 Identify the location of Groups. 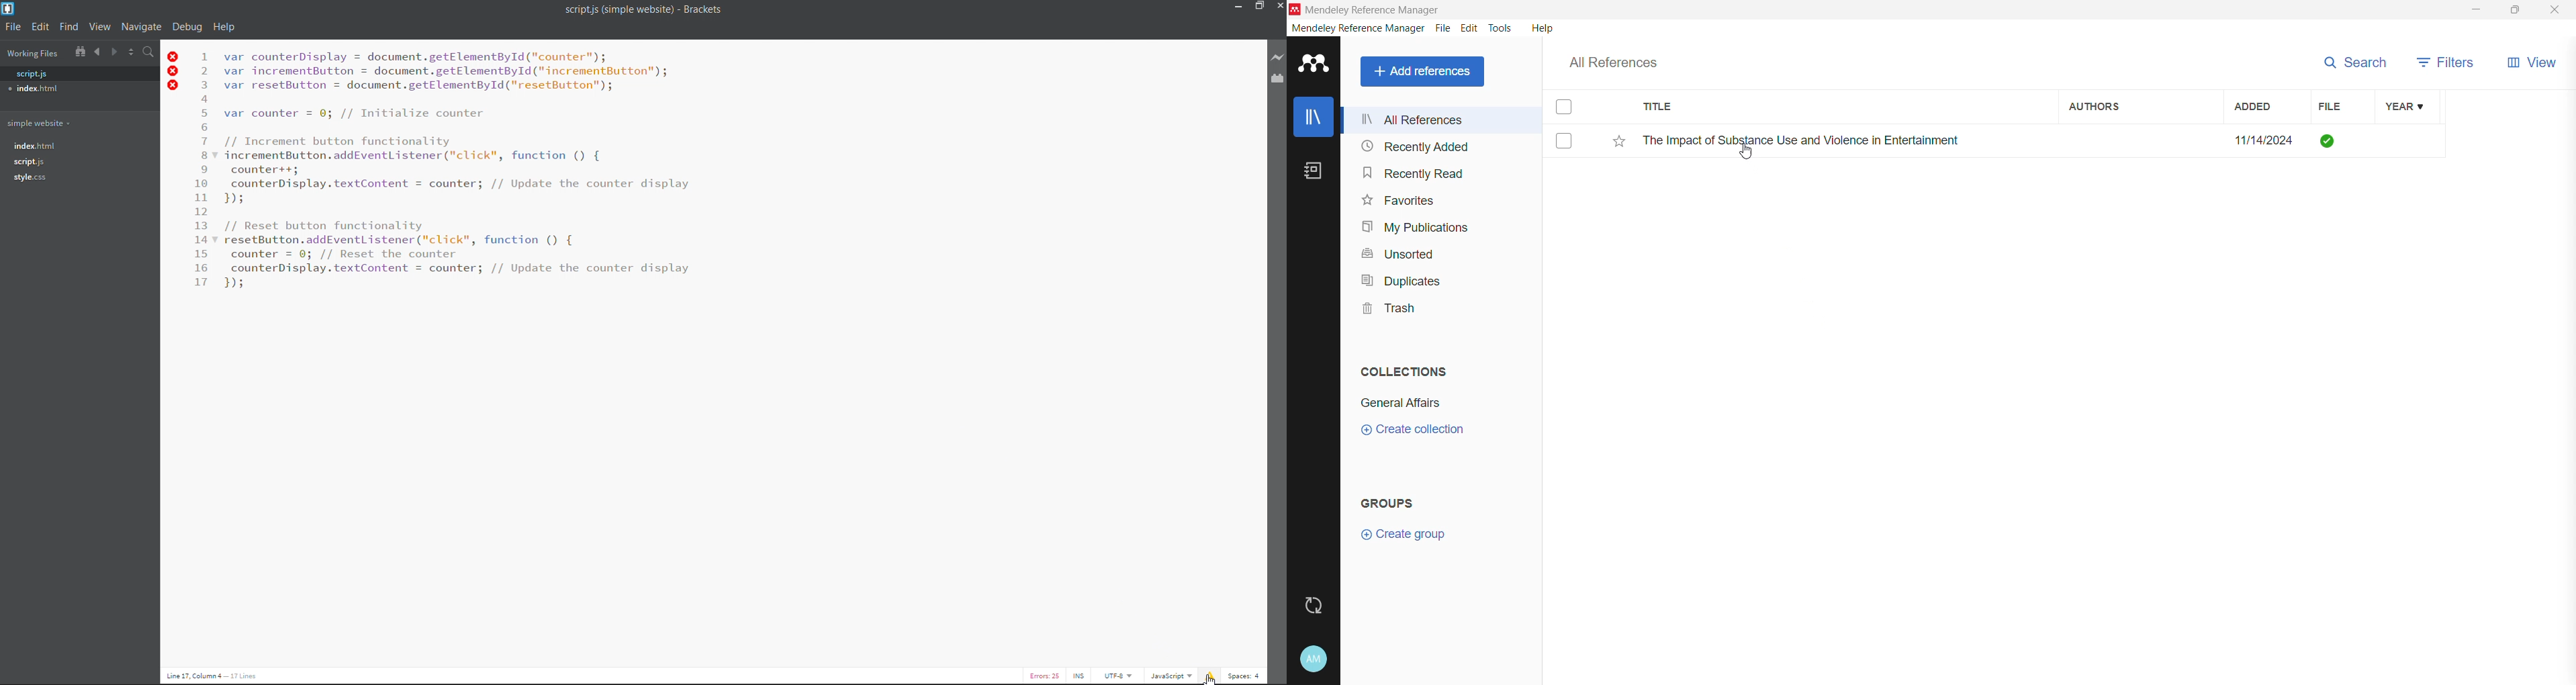
(1393, 502).